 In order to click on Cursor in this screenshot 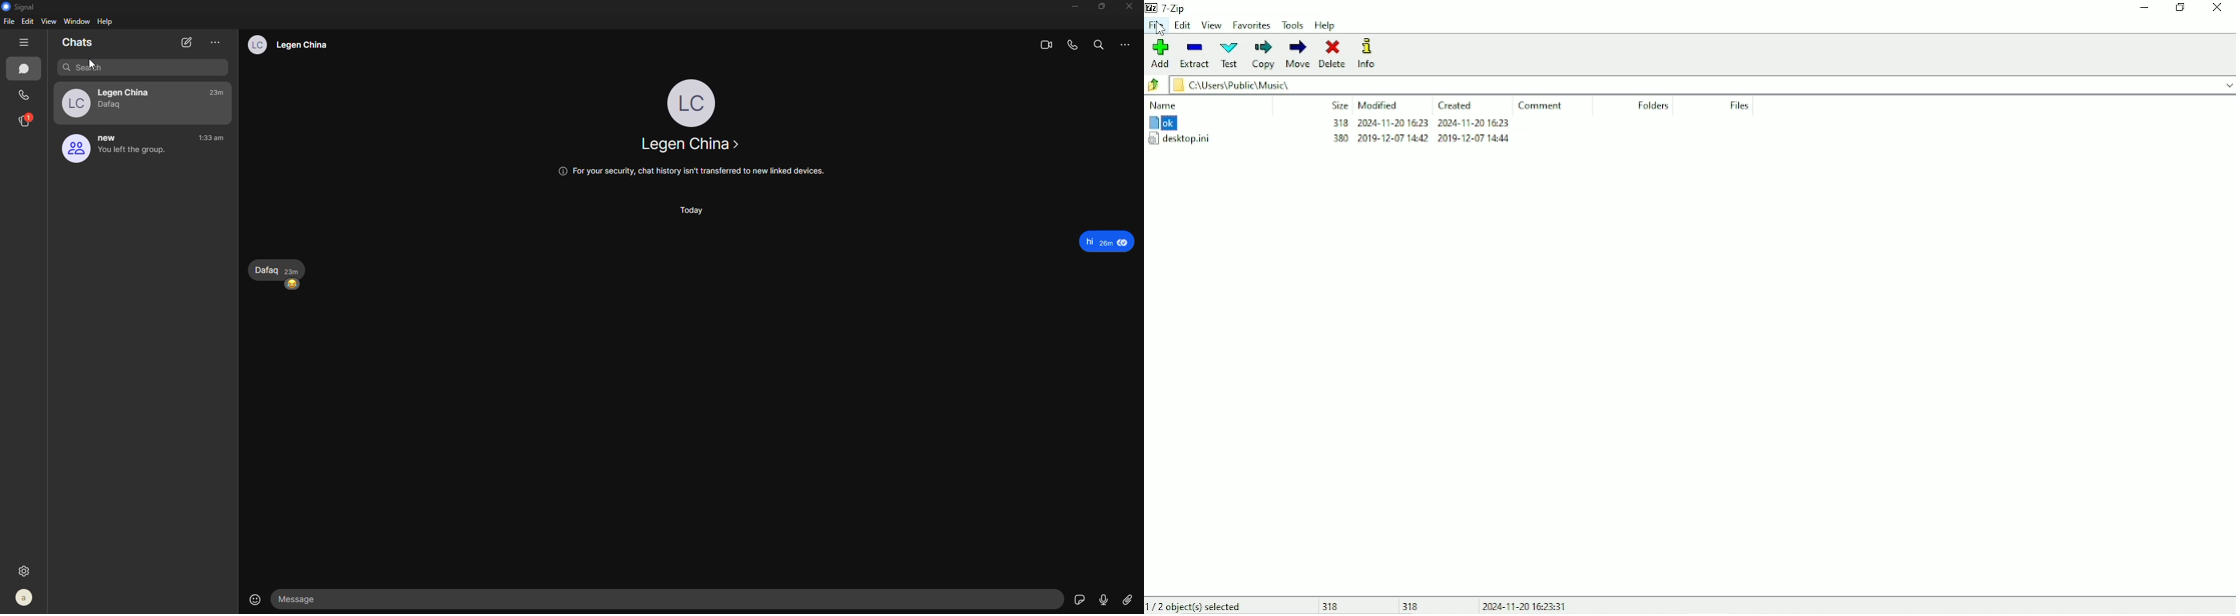, I will do `click(1158, 29)`.